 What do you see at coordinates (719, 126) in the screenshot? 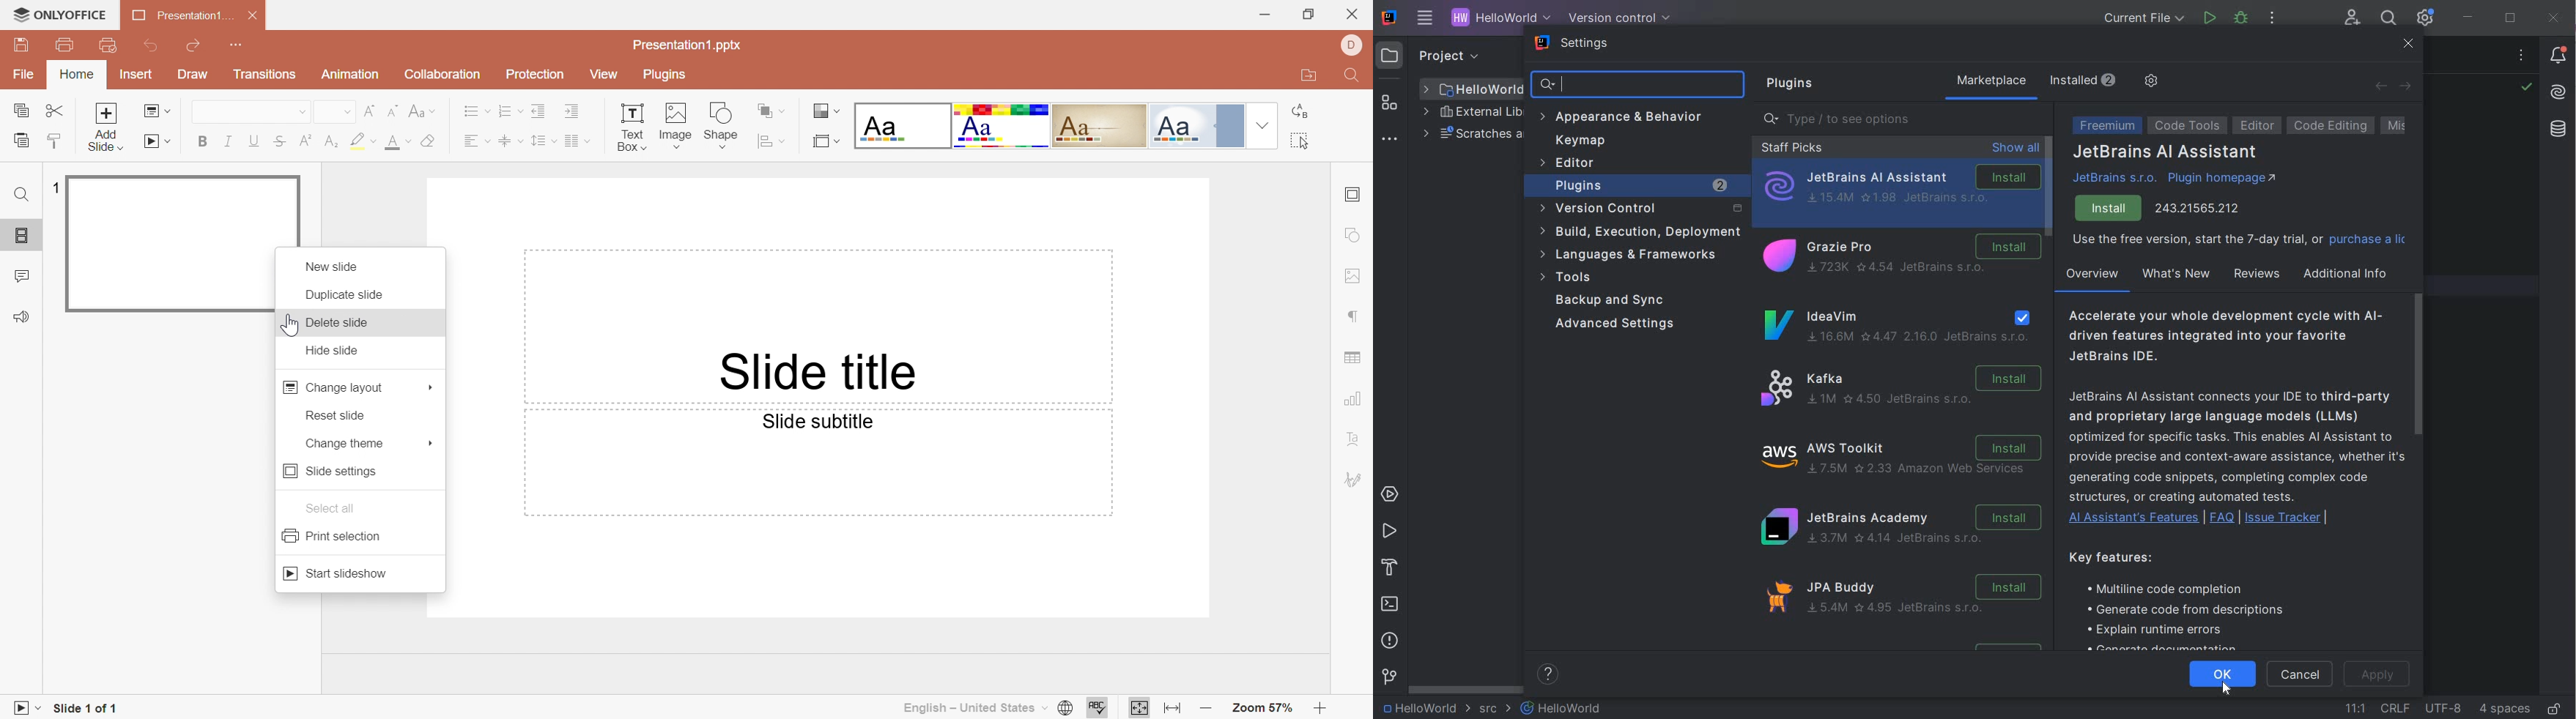
I see `Shape` at bounding box center [719, 126].